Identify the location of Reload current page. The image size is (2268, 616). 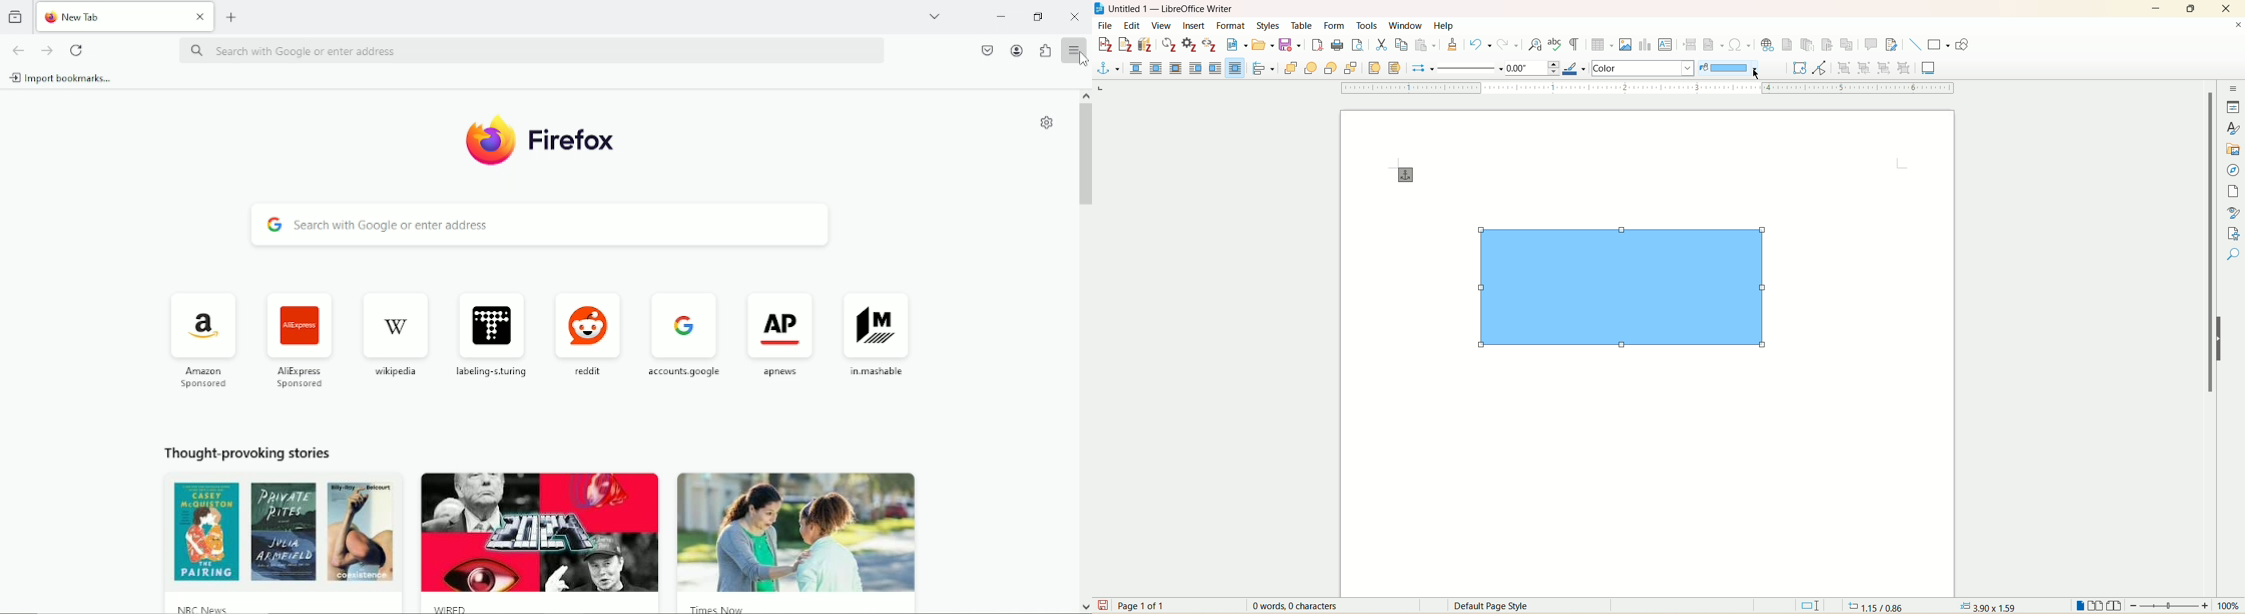
(78, 49).